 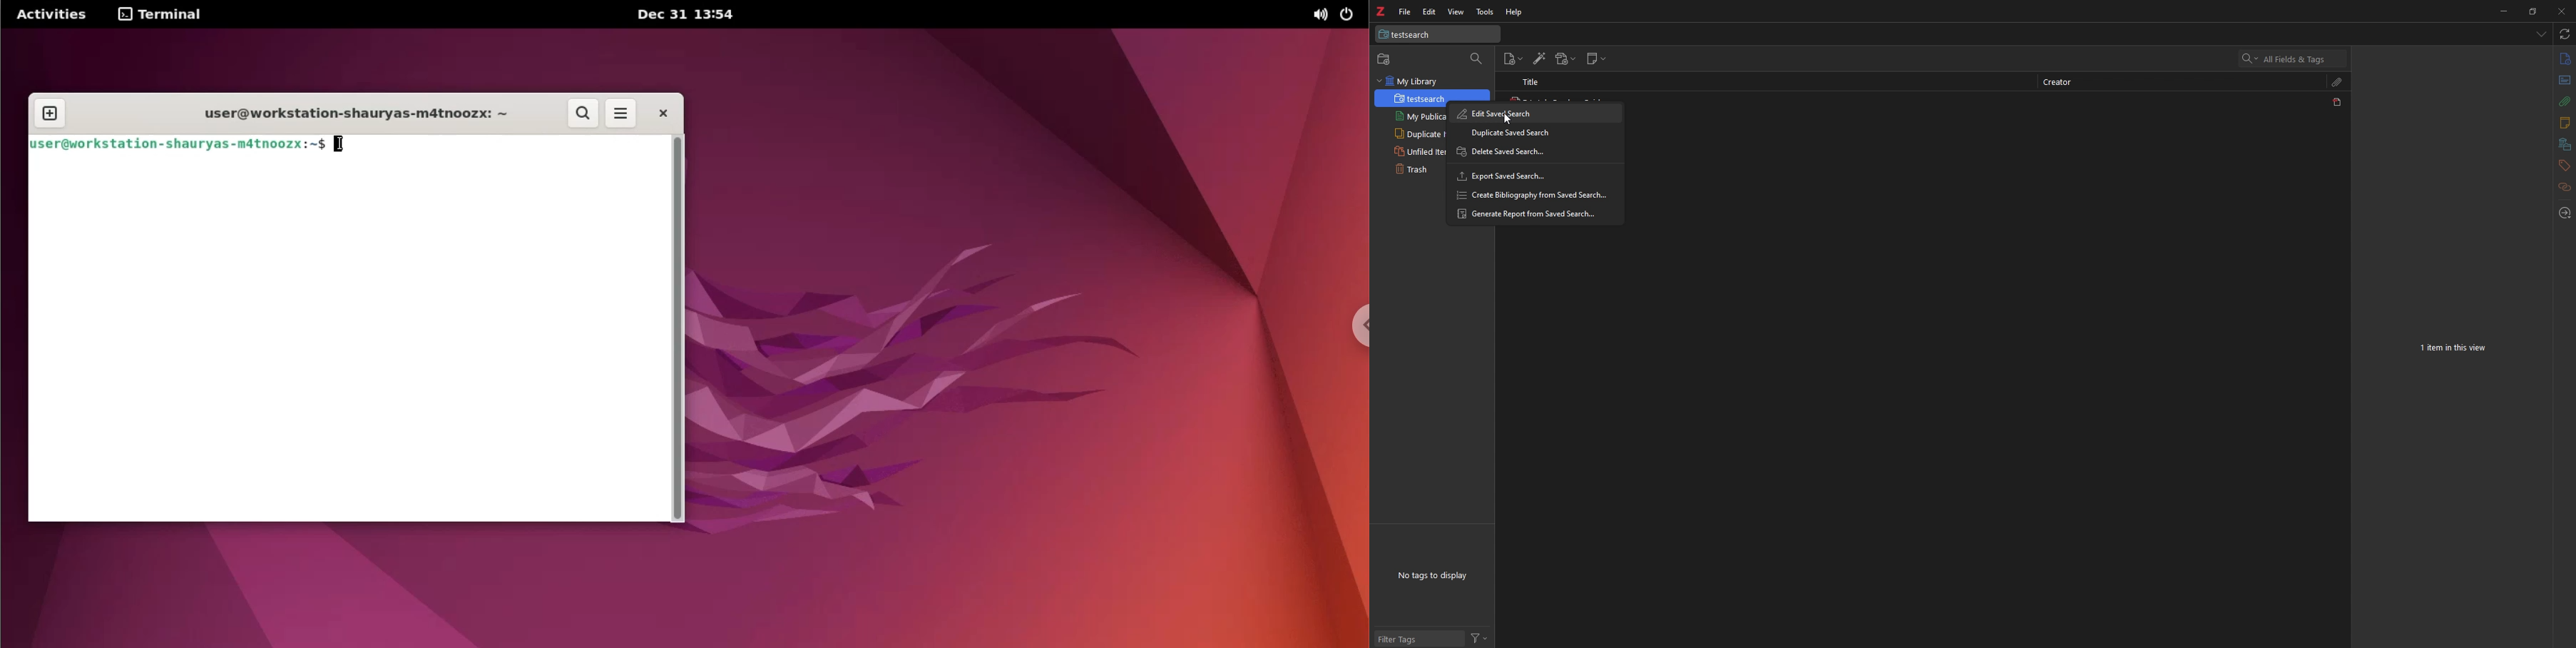 I want to click on creator, so click(x=2062, y=83).